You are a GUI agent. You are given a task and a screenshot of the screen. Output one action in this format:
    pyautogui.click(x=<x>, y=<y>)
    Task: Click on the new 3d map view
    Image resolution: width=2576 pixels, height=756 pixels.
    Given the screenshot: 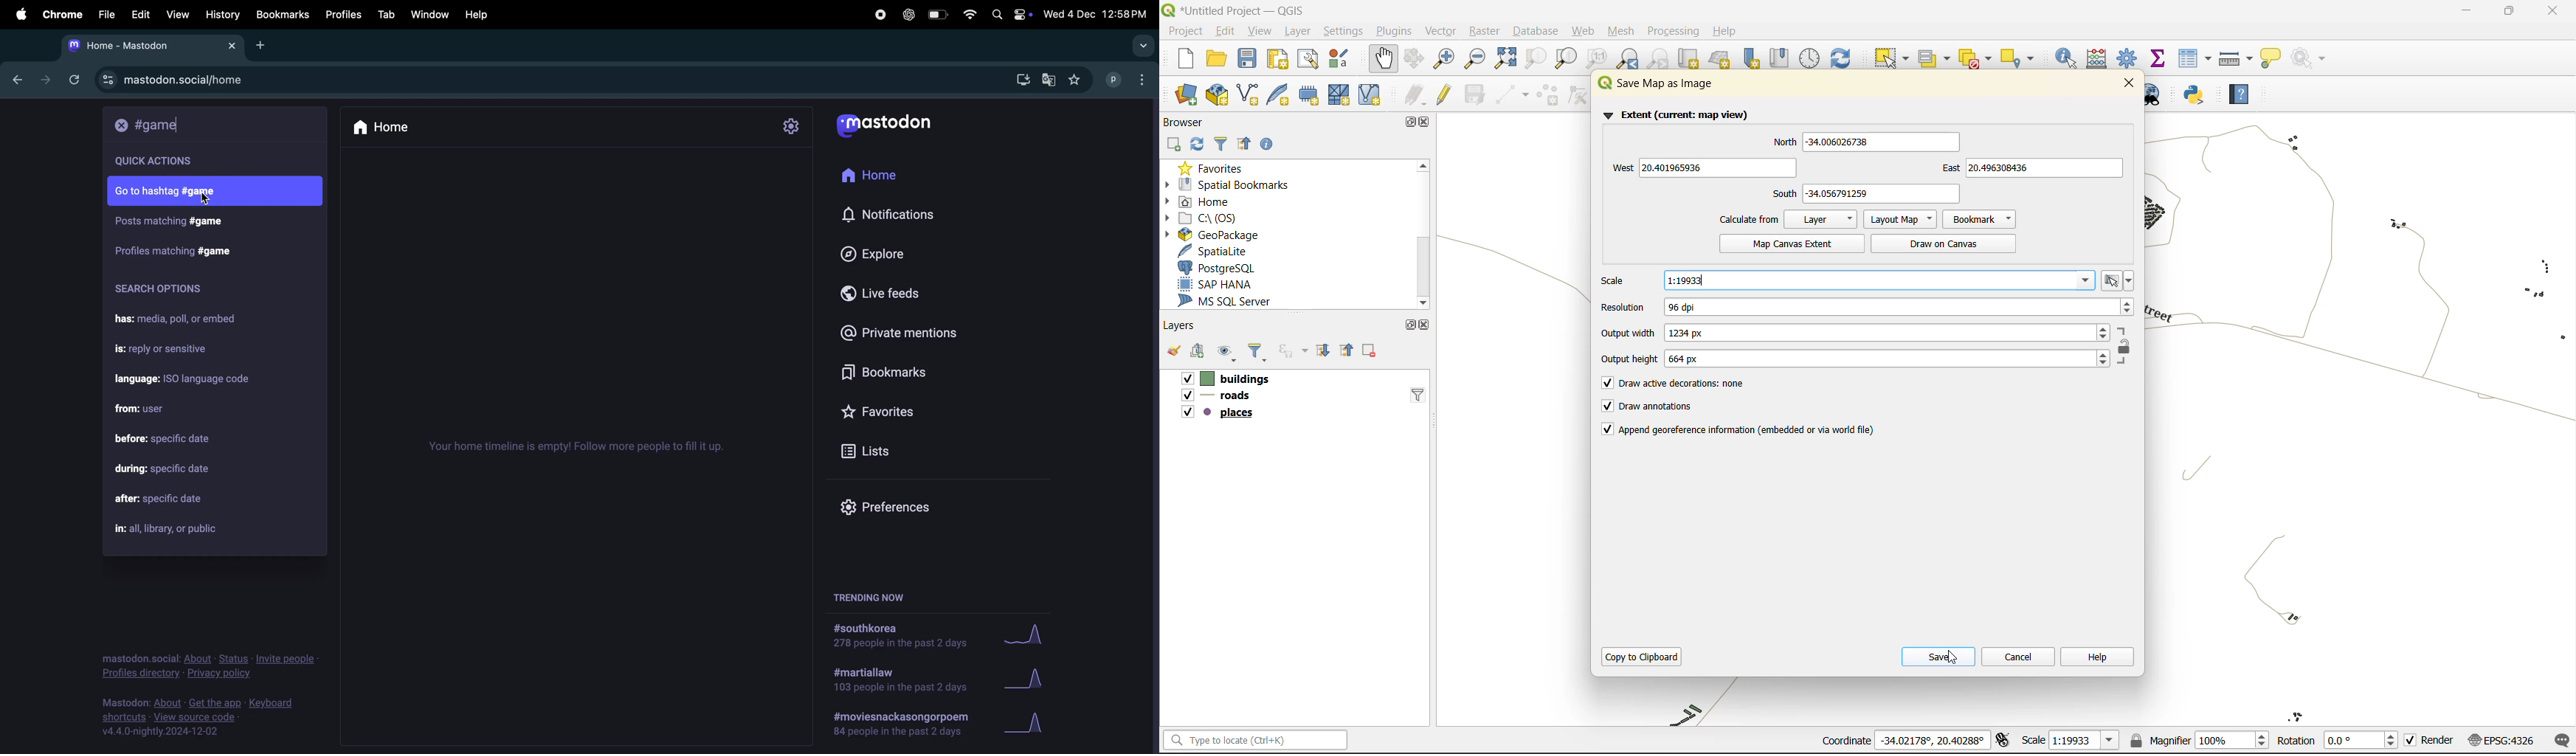 What is the action you would take?
    pyautogui.click(x=1720, y=58)
    